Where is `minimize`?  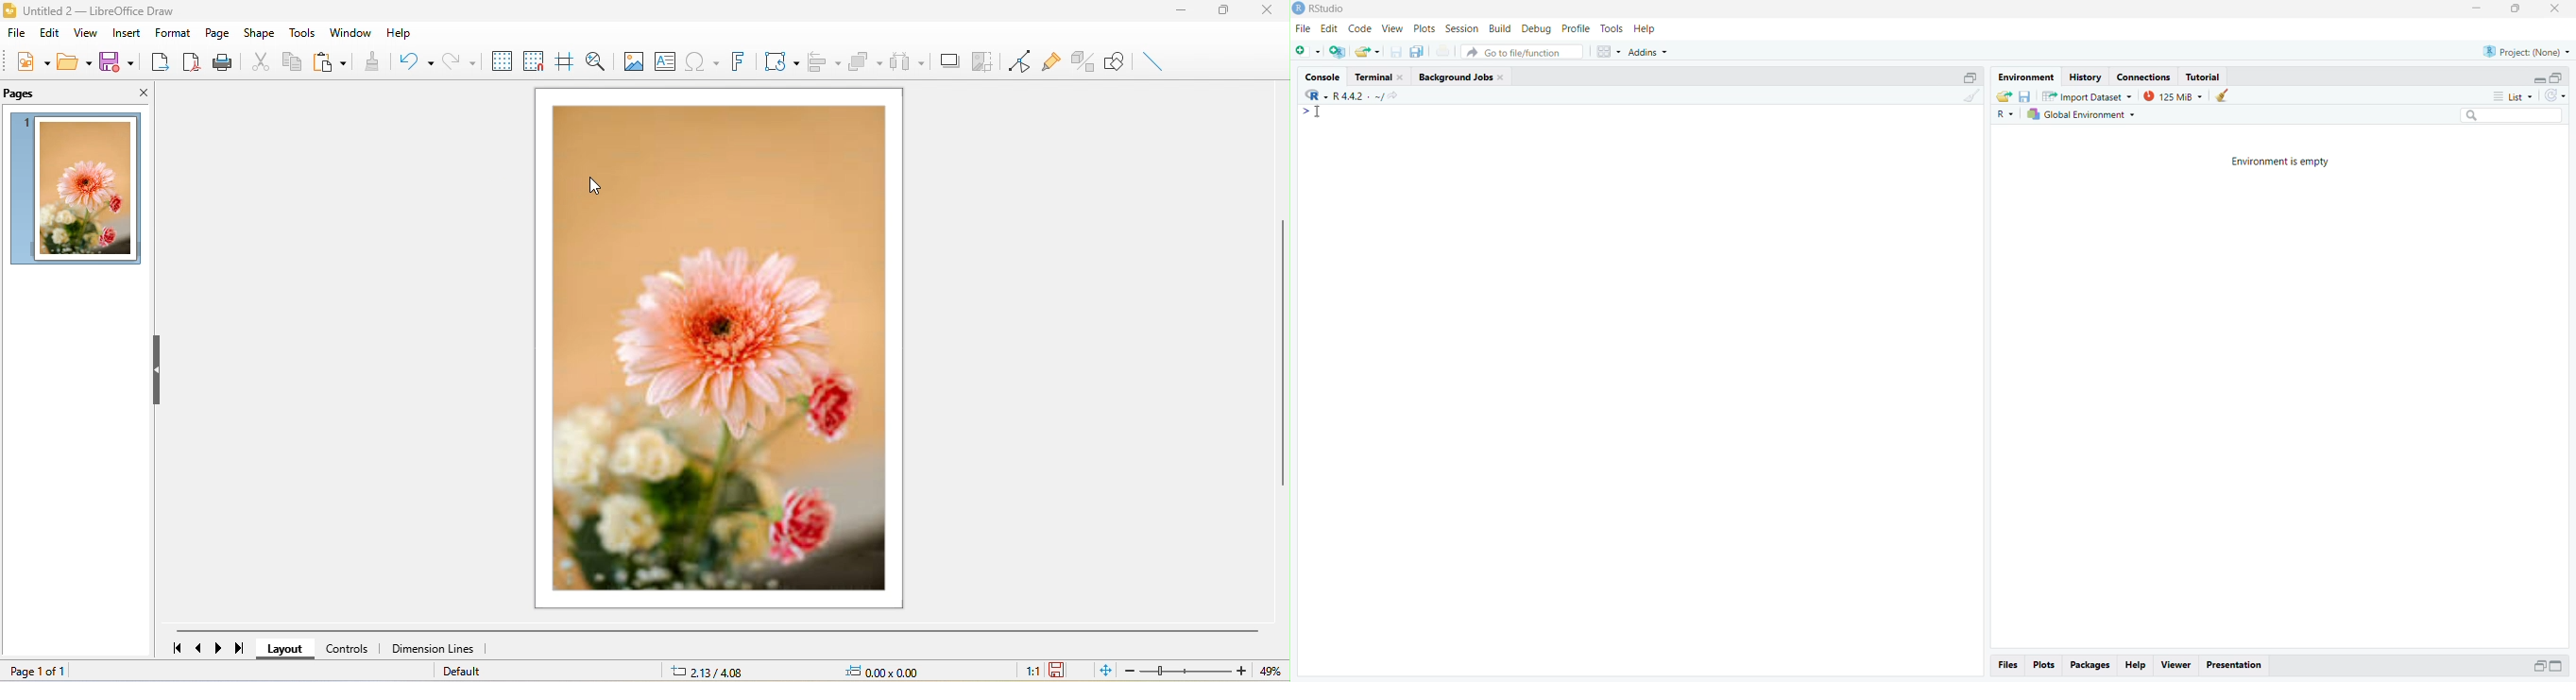
minimize is located at coordinates (2556, 666).